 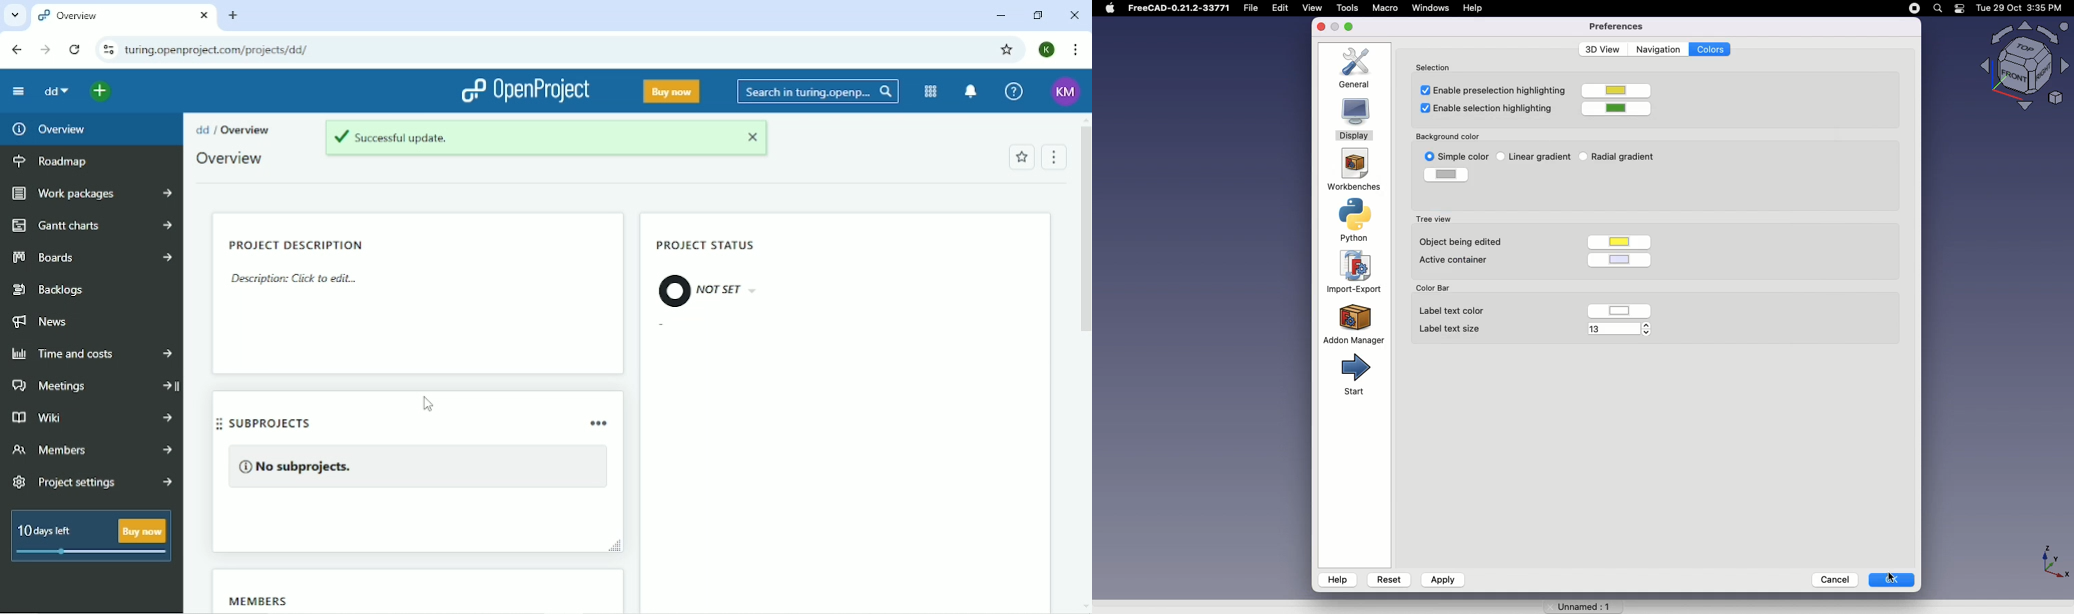 I want to click on Import-Export, so click(x=1357, y=272).